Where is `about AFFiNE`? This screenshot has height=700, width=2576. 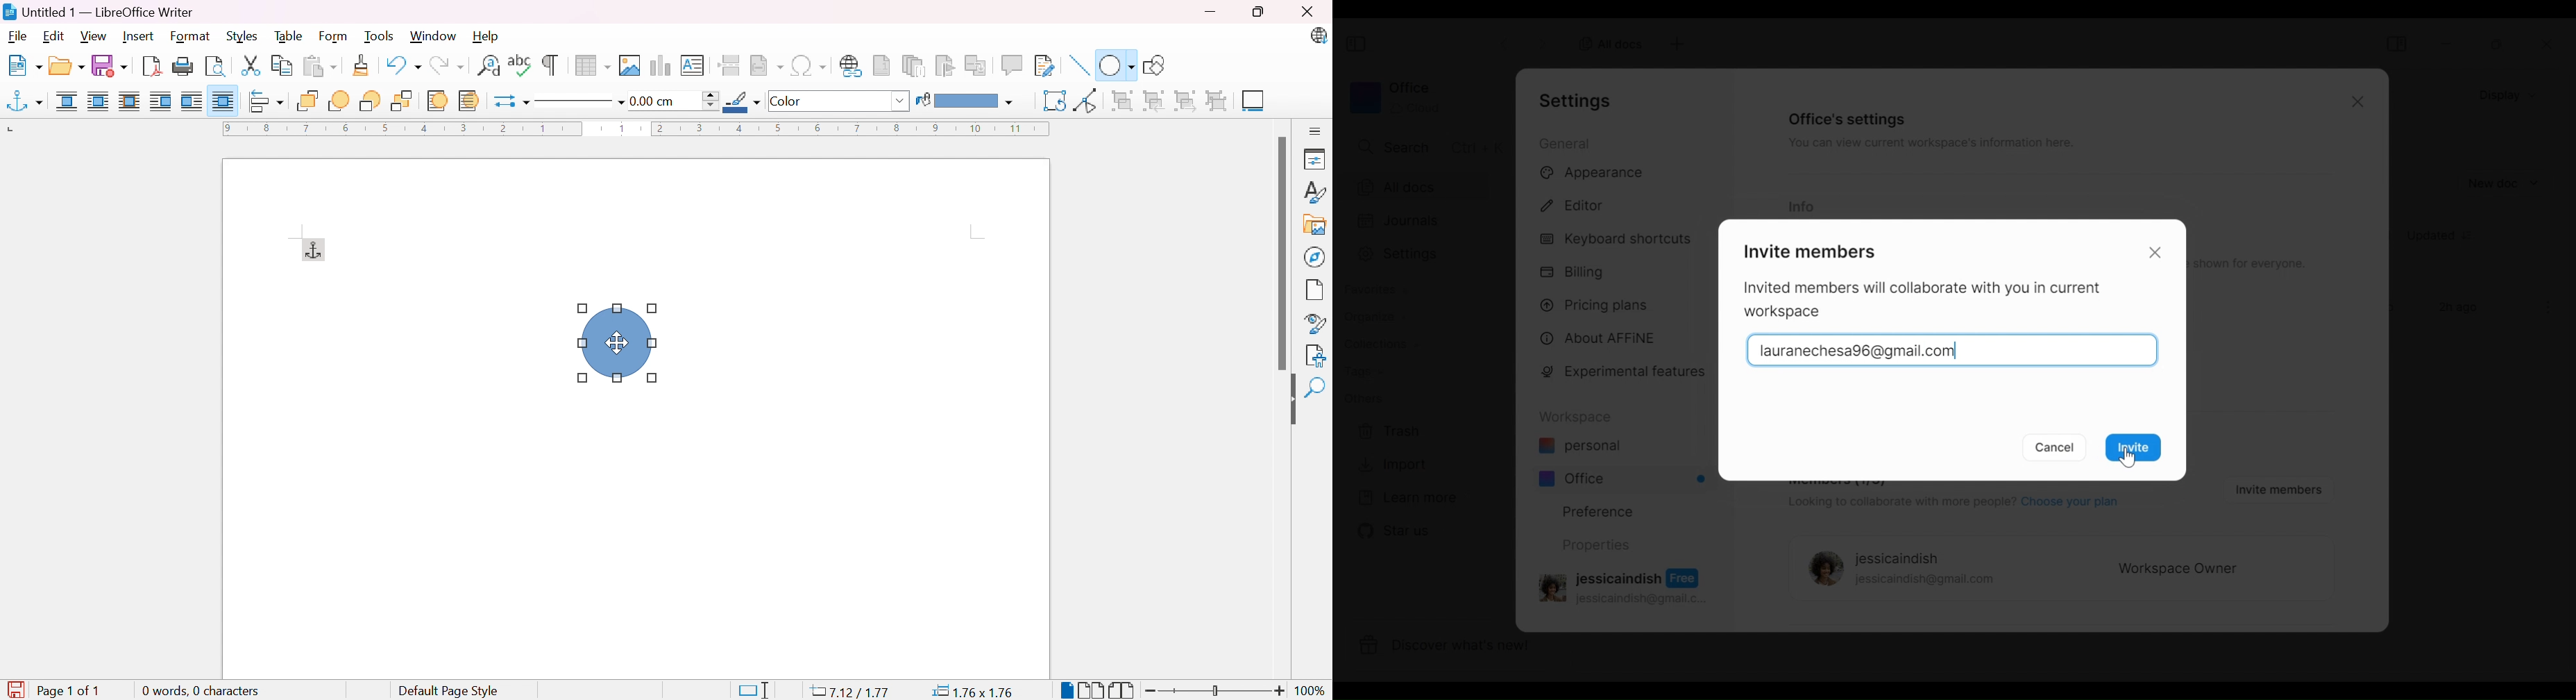
about AFFiNE is located at coordinates (1599, 339).